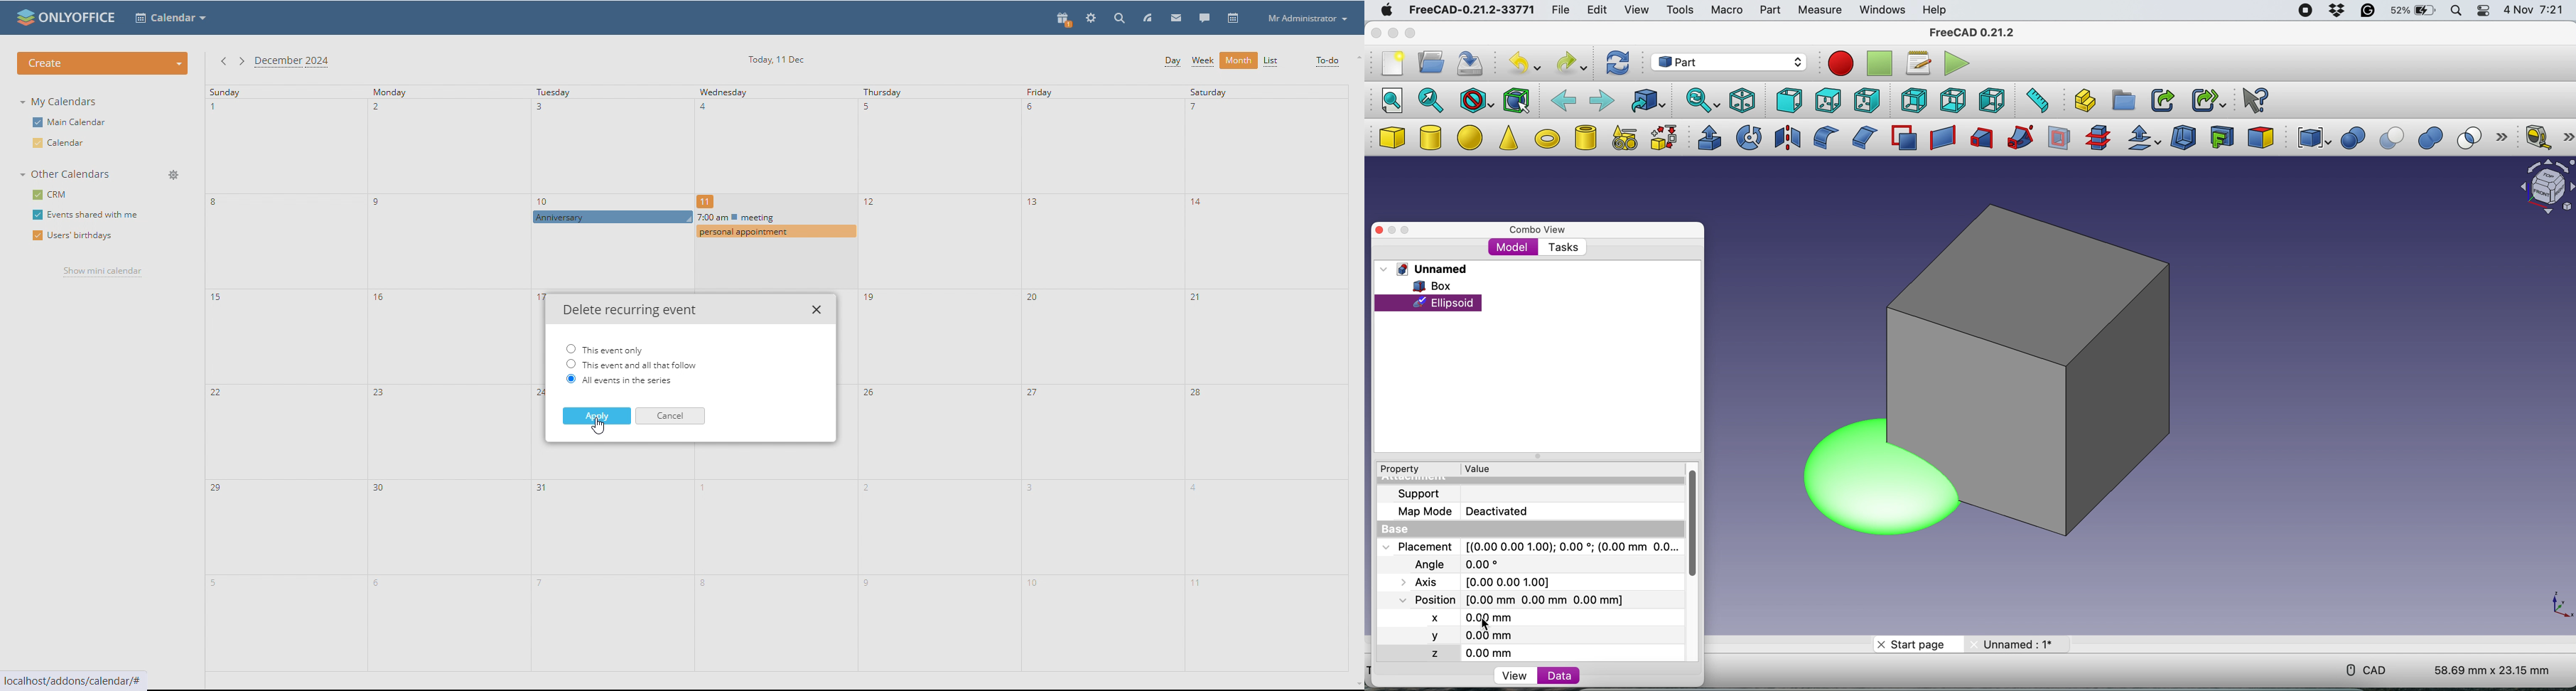 The width and height of the screenshot is (2576, 700). What do you see at coordinates (2305, 11) in the screenshot?
I see `screen recorder` at bounding box center [2305, 11].